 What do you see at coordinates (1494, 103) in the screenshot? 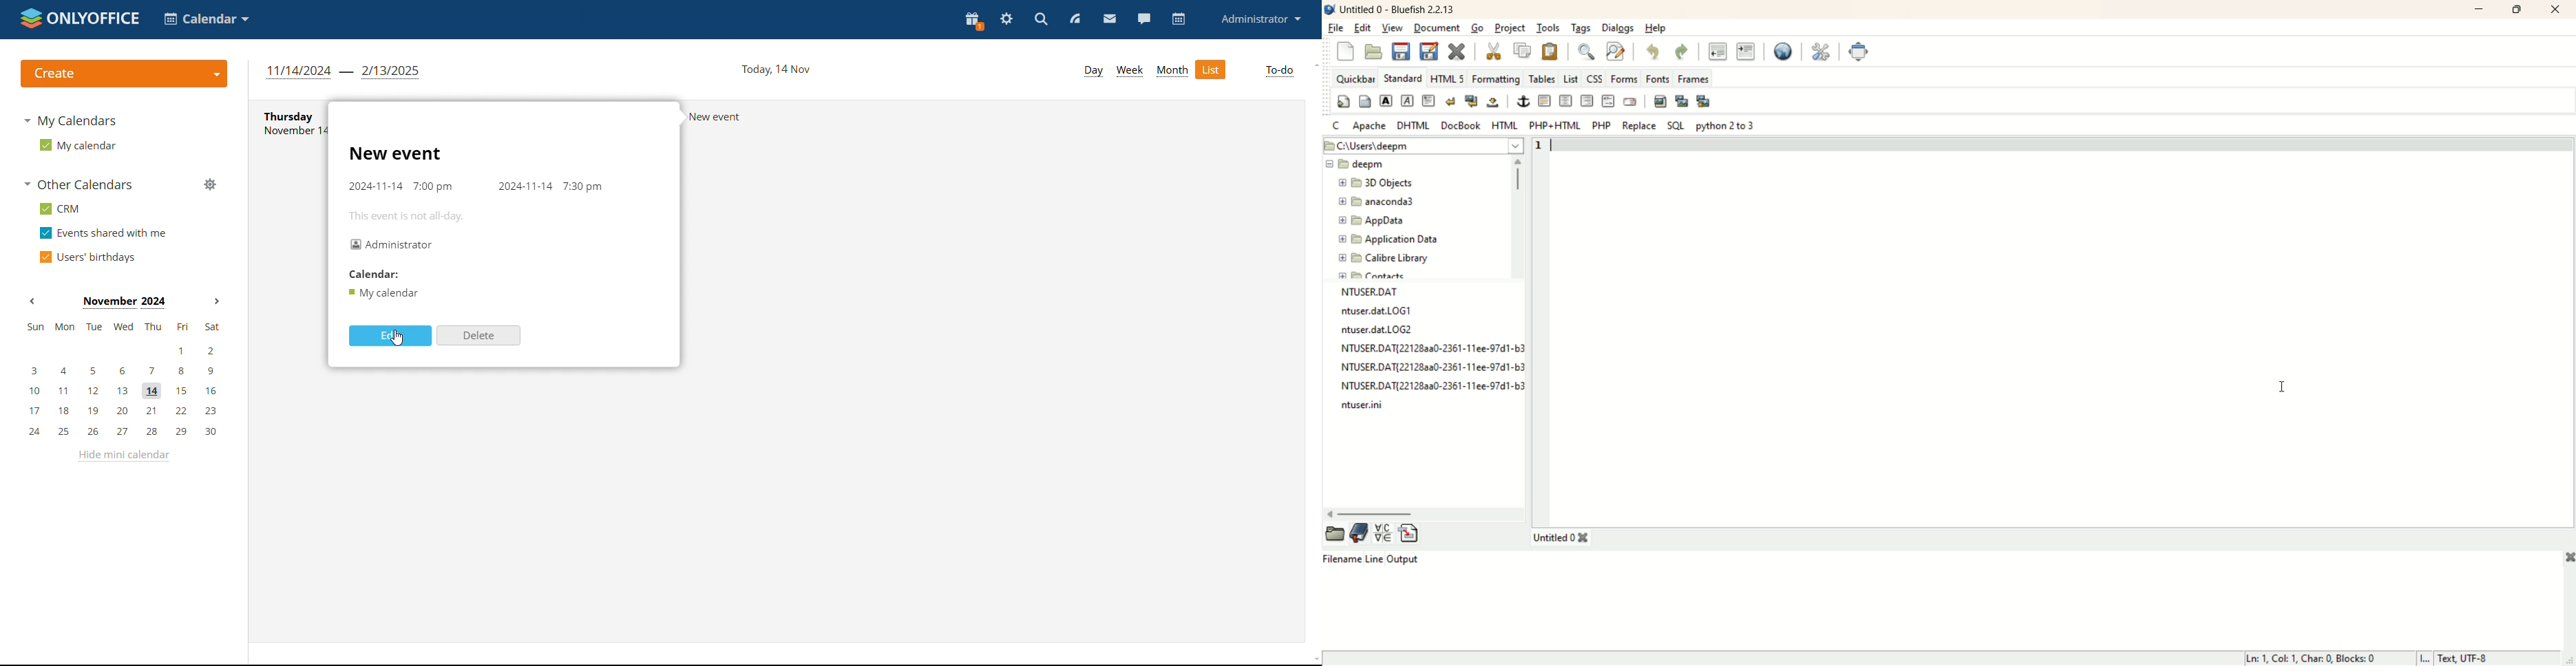
I see `non breaking space` at bounding box center [1494, 103].